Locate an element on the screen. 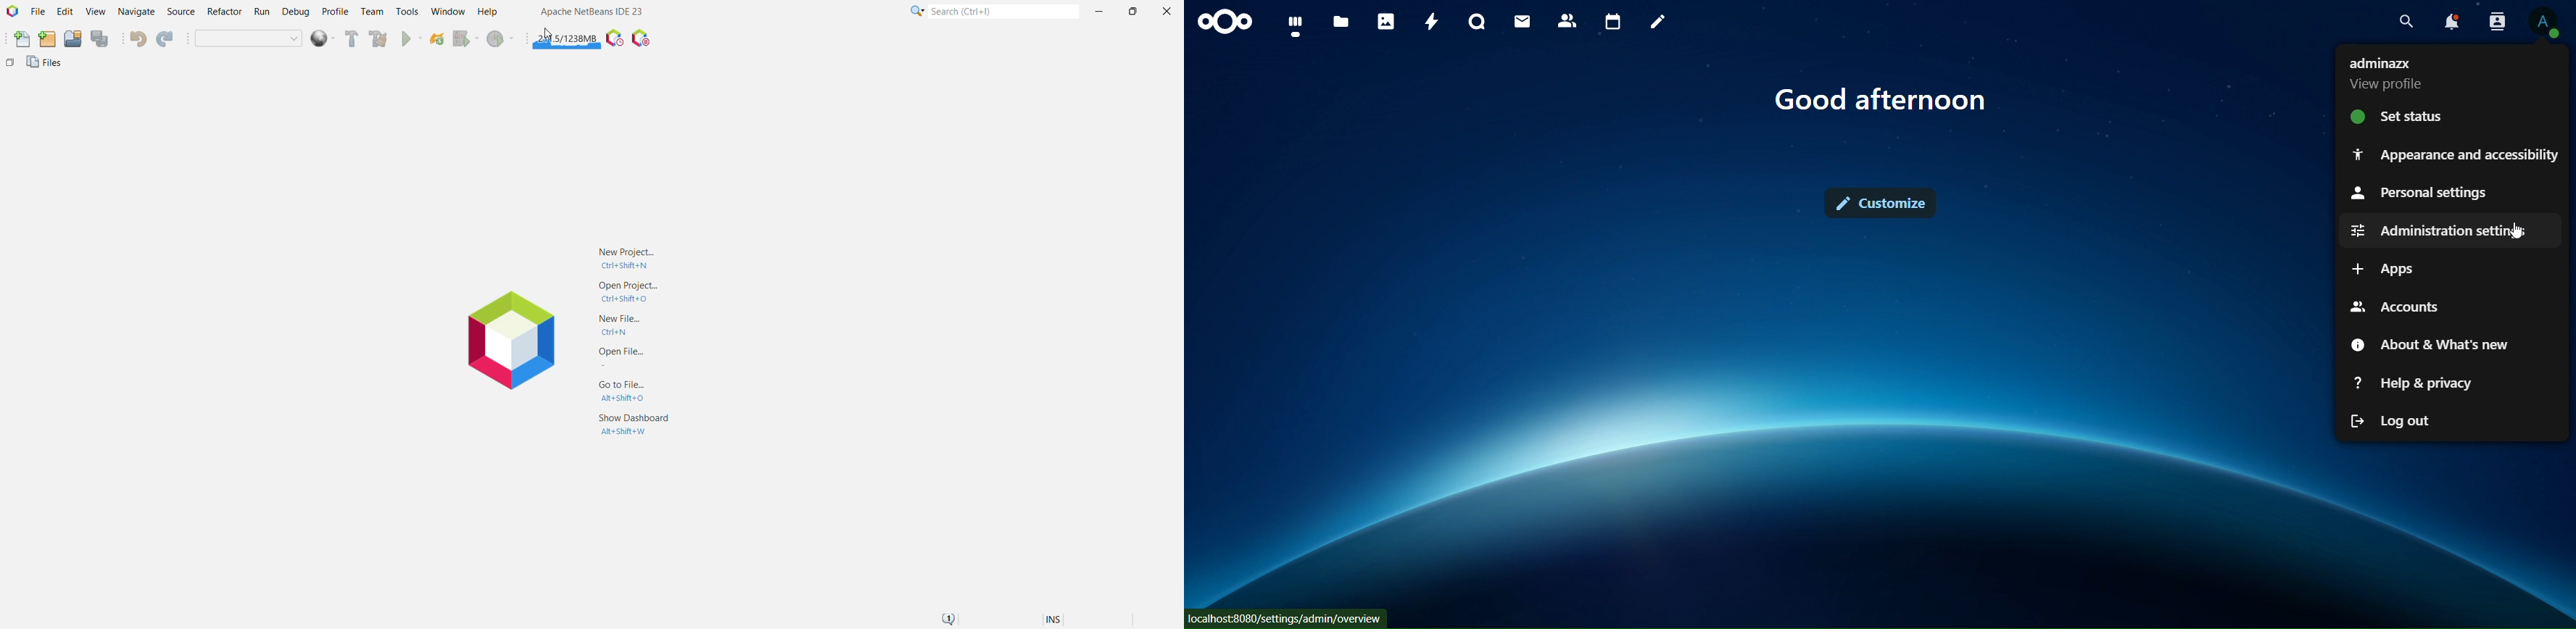  Files is located at coordinates (46, 65).